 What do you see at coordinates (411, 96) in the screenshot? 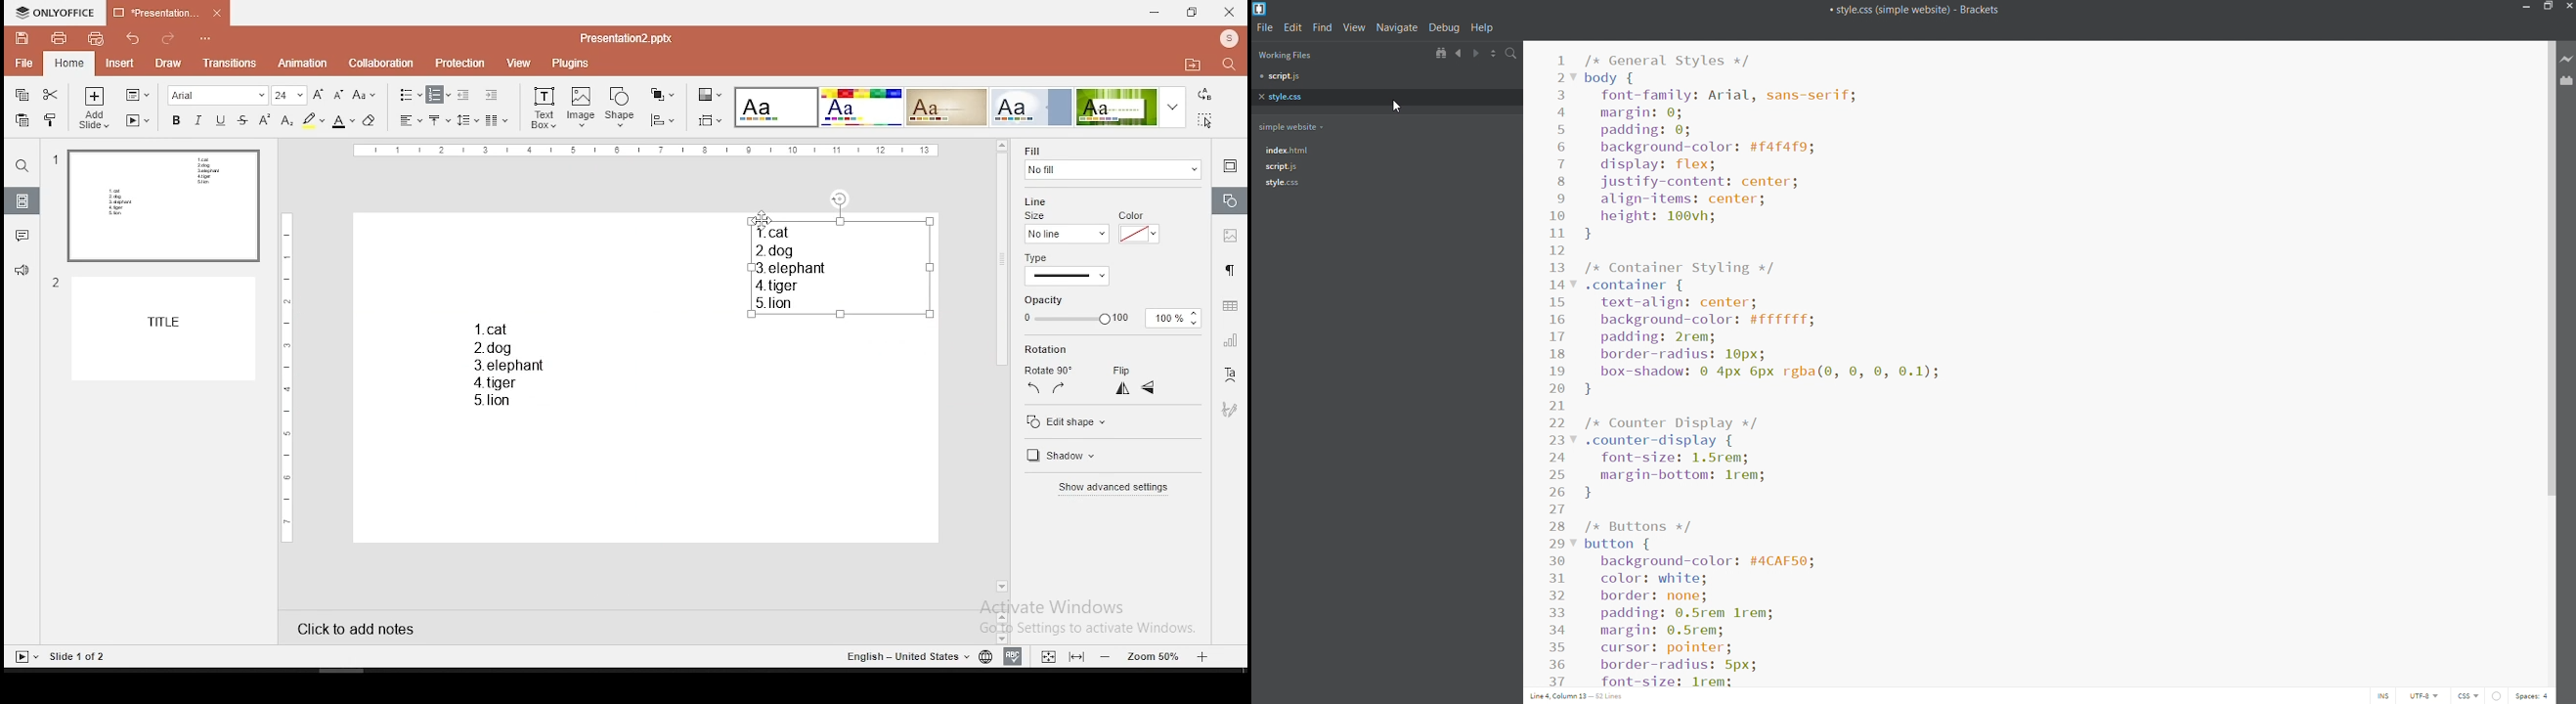
I see `bullets` at bounding box center [411, 96].